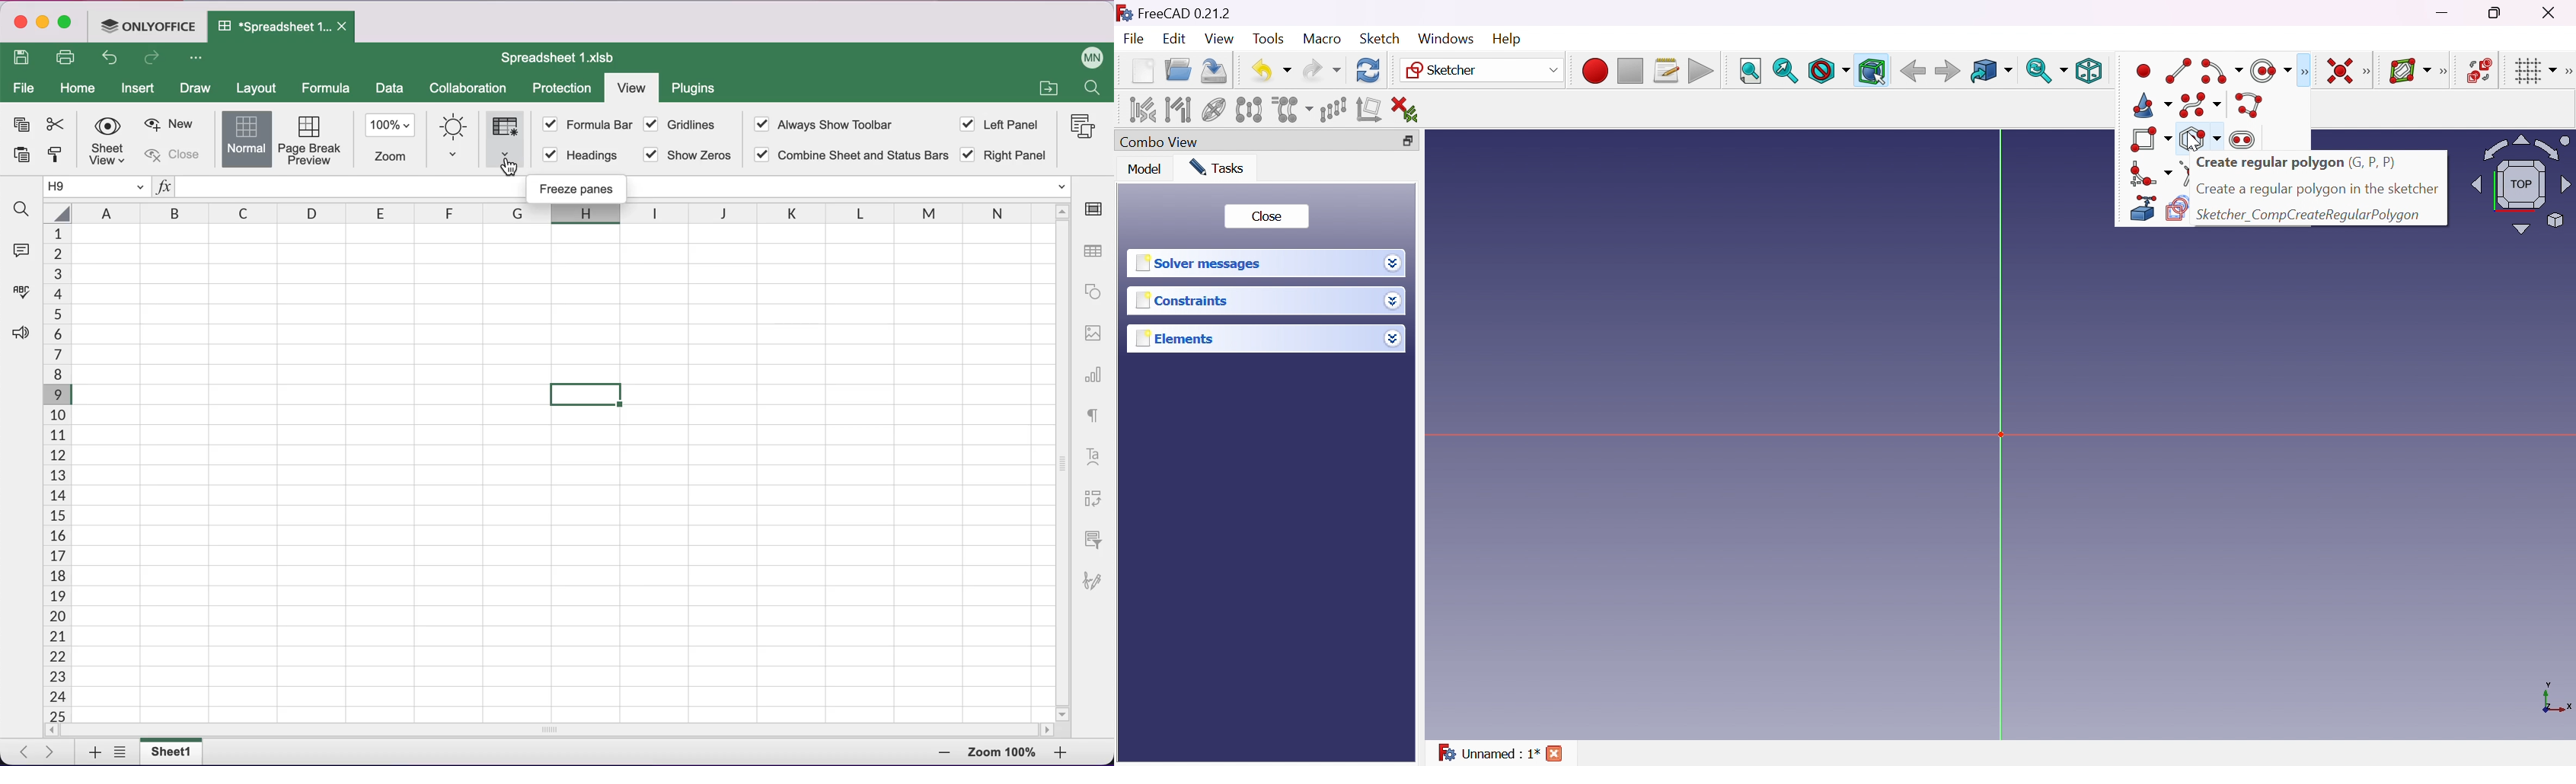 The image size is (2576, 784). What do you see at coordinates (59, 125) in the screenshot?
I see `cut` at bounding box center [59, 125].